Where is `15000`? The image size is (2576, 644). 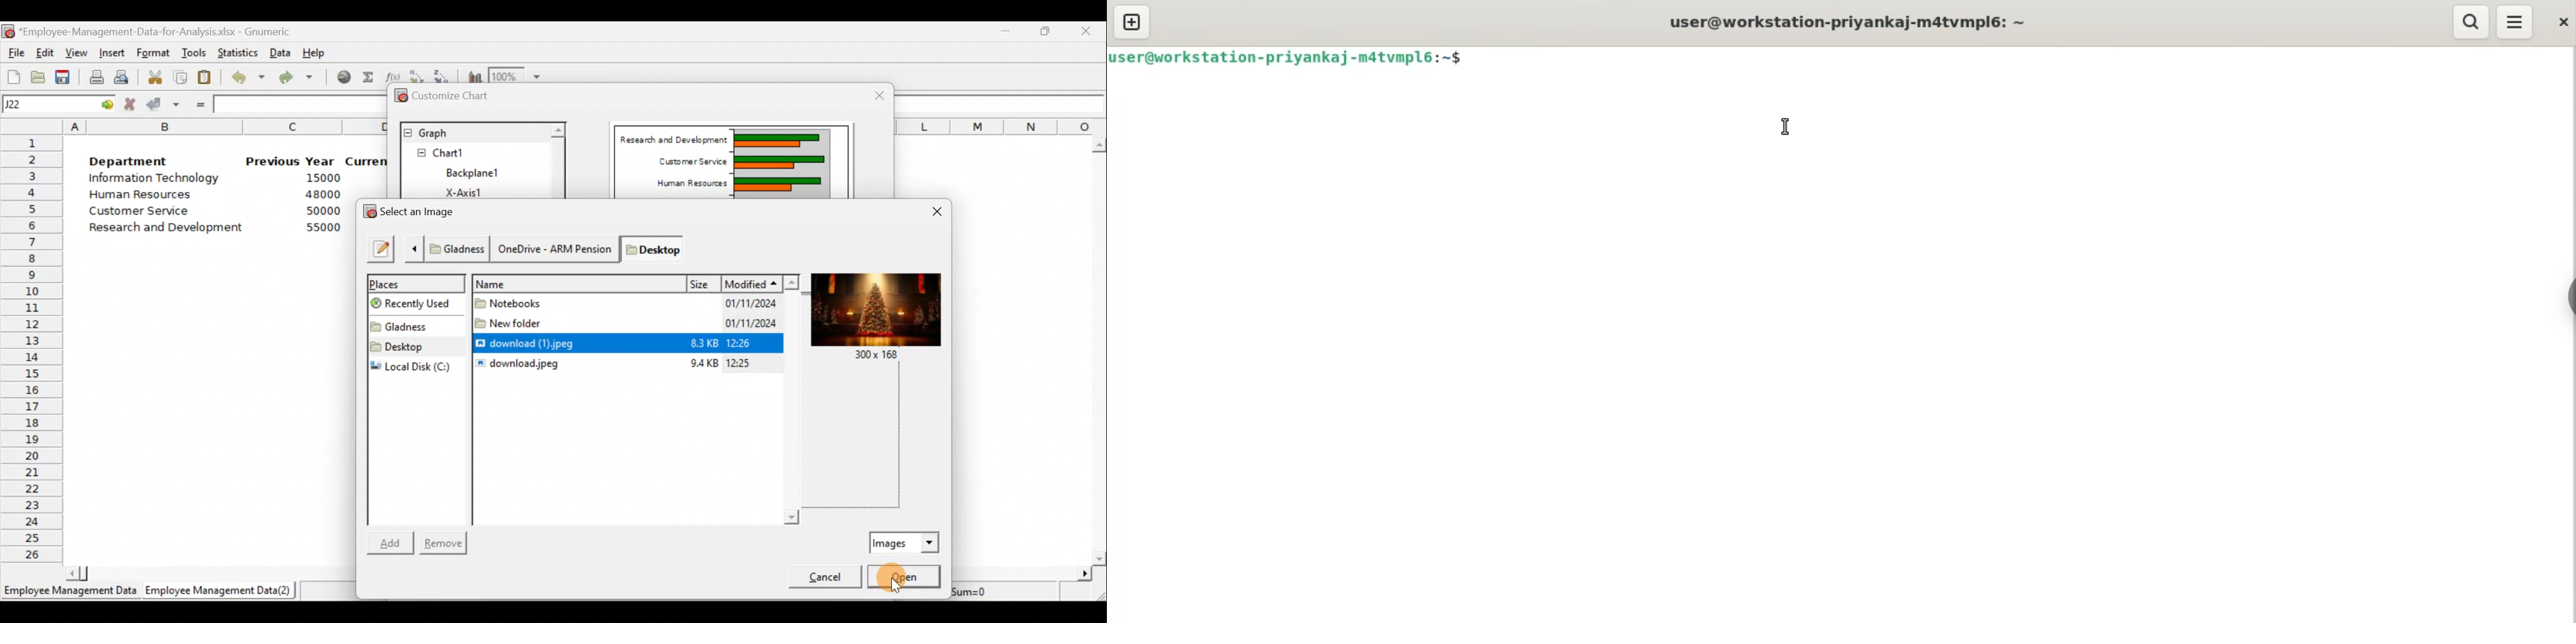
15000 is located at coordinates (319, 180).